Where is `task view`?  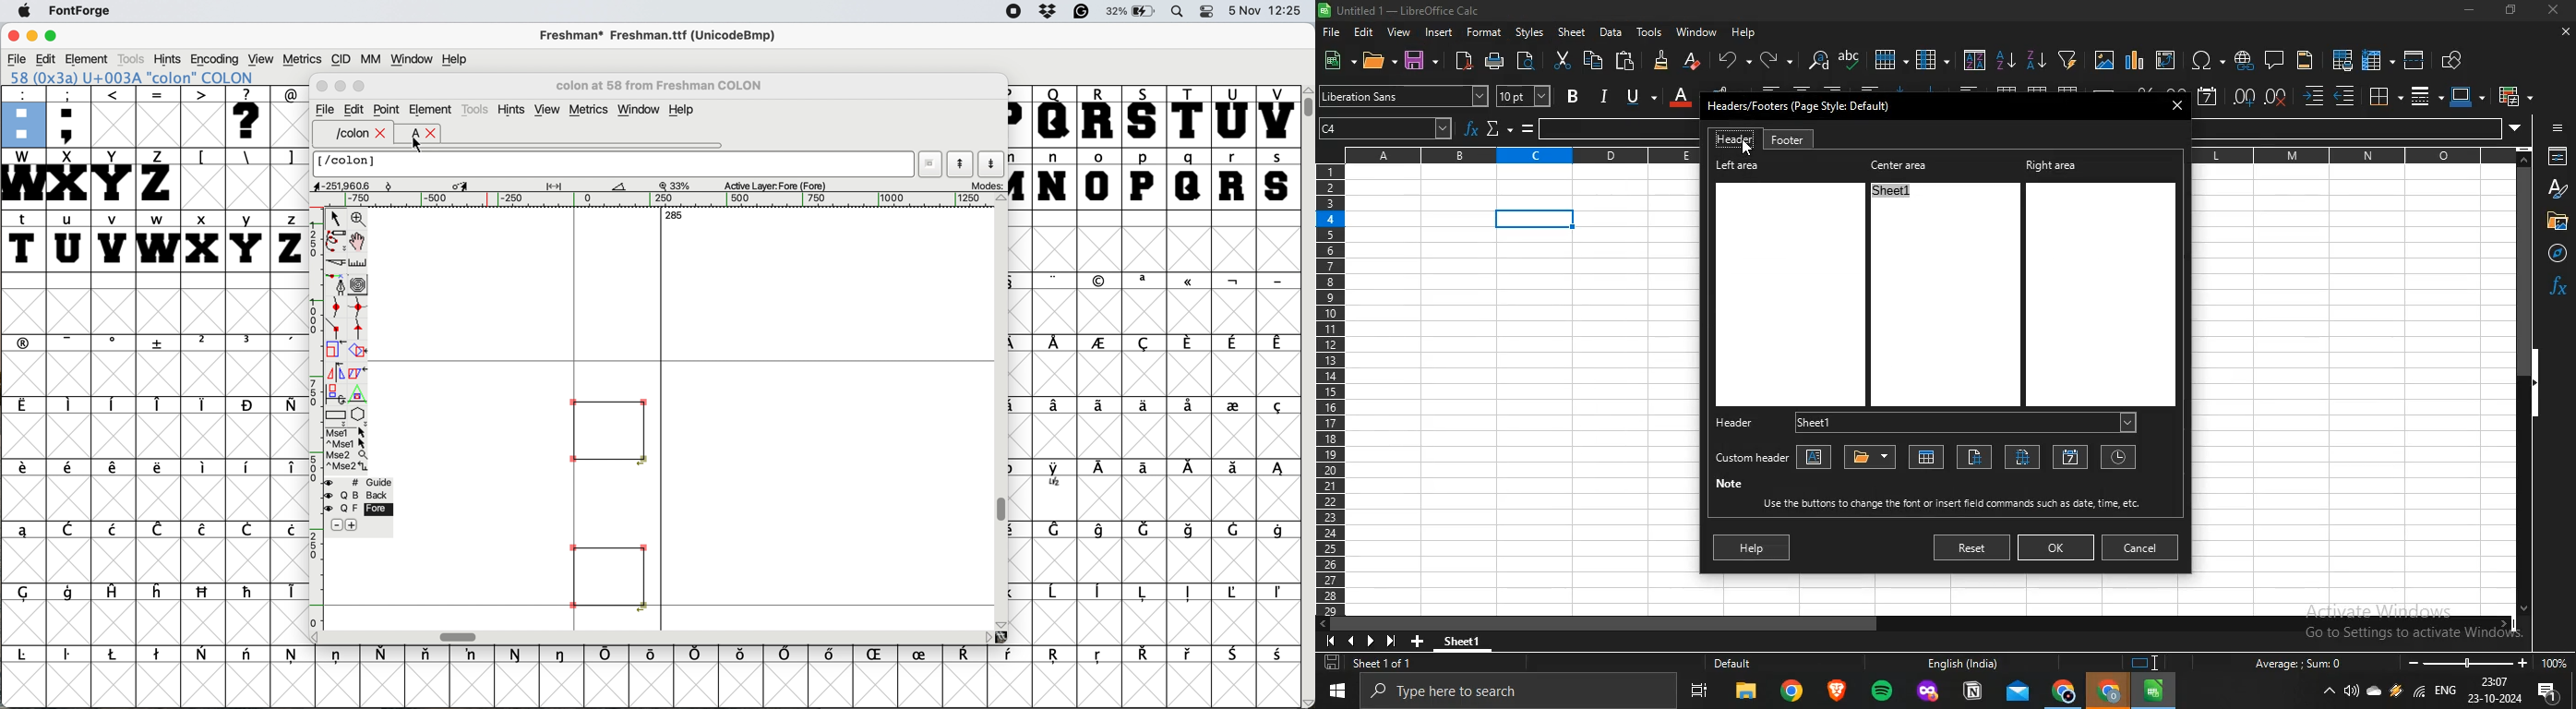 task view is located at coordinates (1700, 694).